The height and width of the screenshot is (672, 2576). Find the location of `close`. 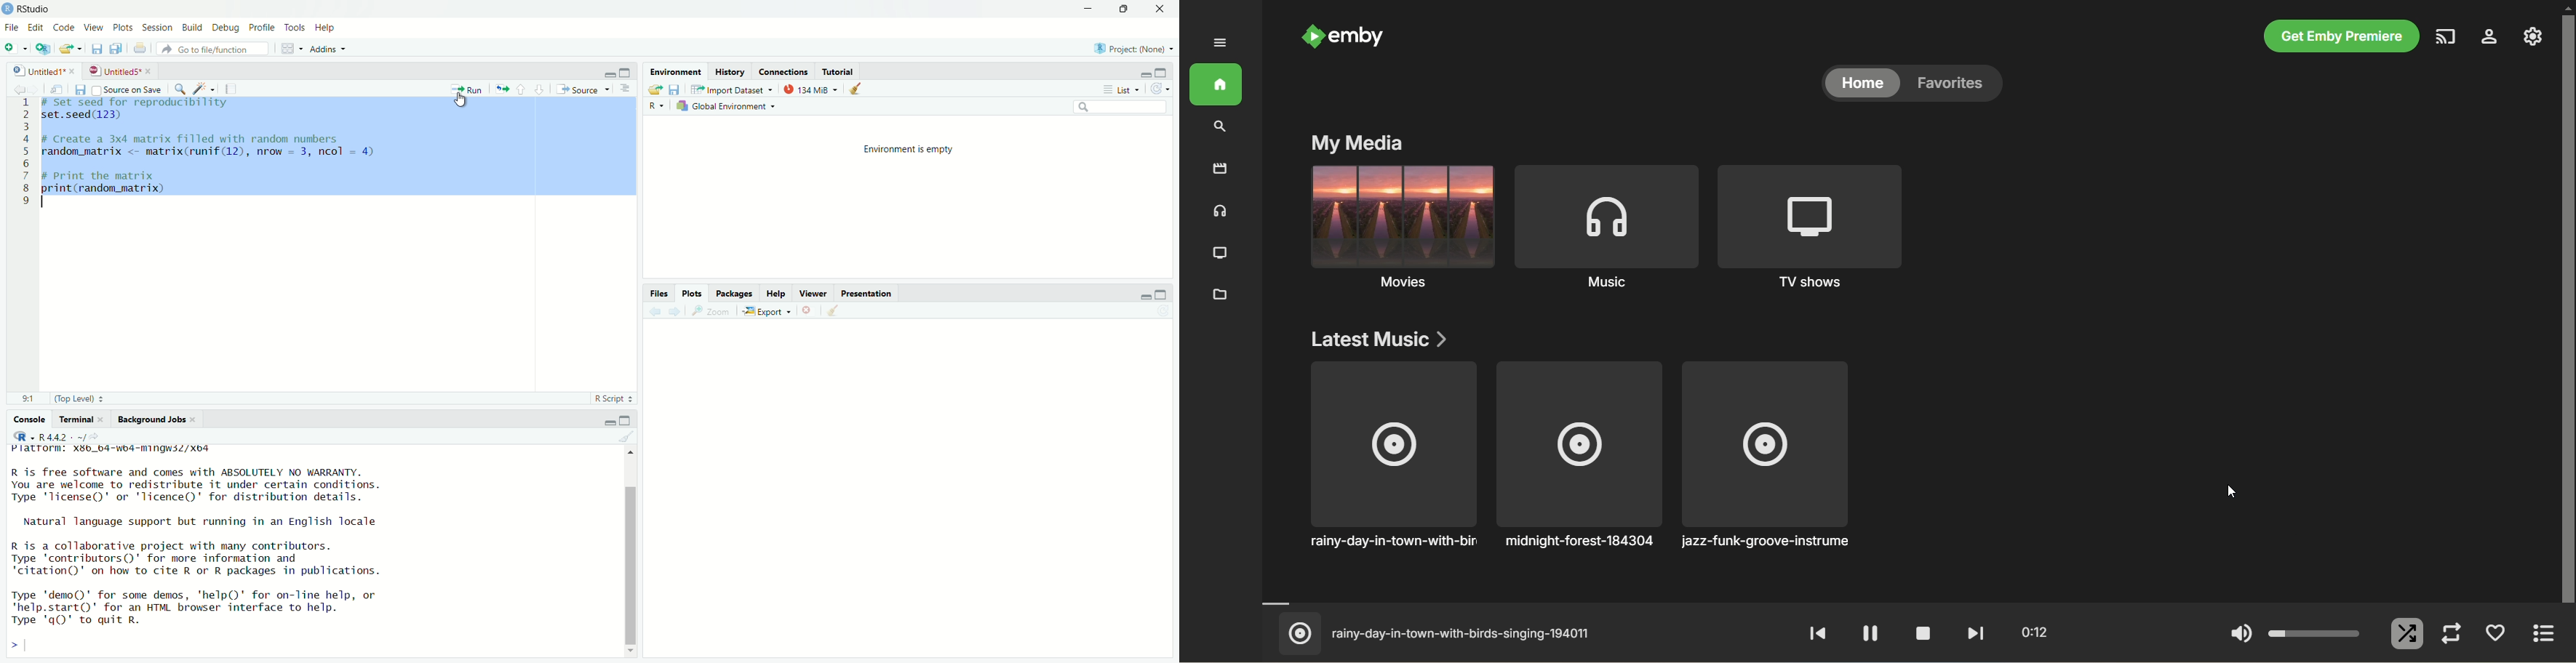

close is located at coordinates (808, 310).